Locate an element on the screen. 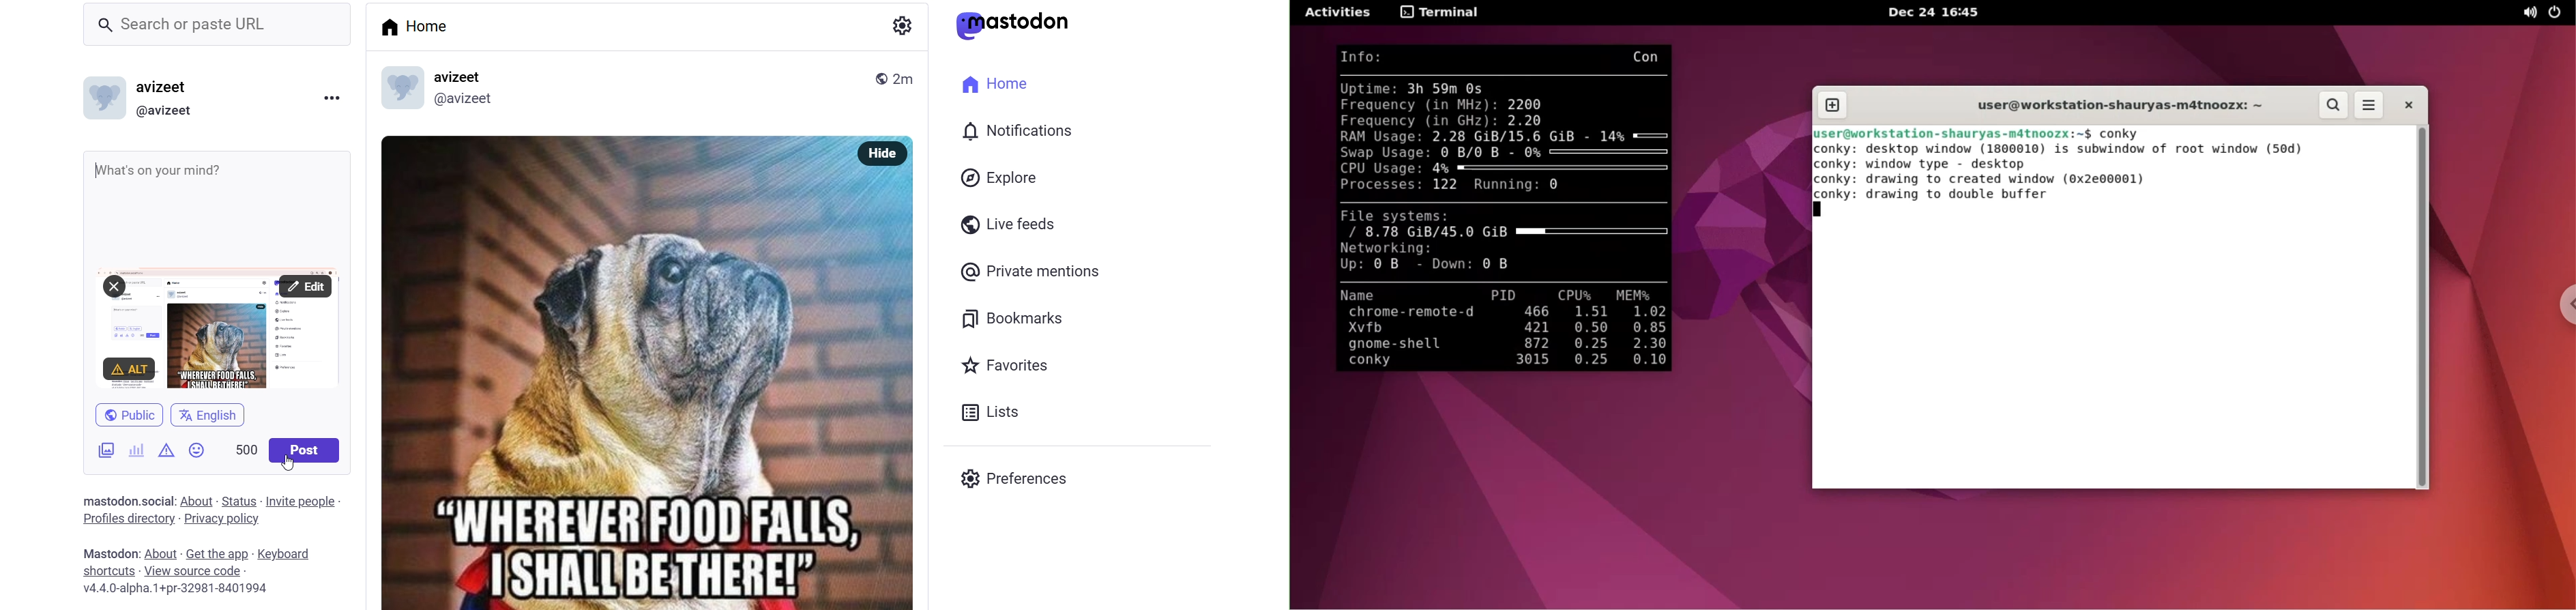 Image resolution: width=2576 pixels, height=616 pixels. avizeet is located at coordinates (161, 89).